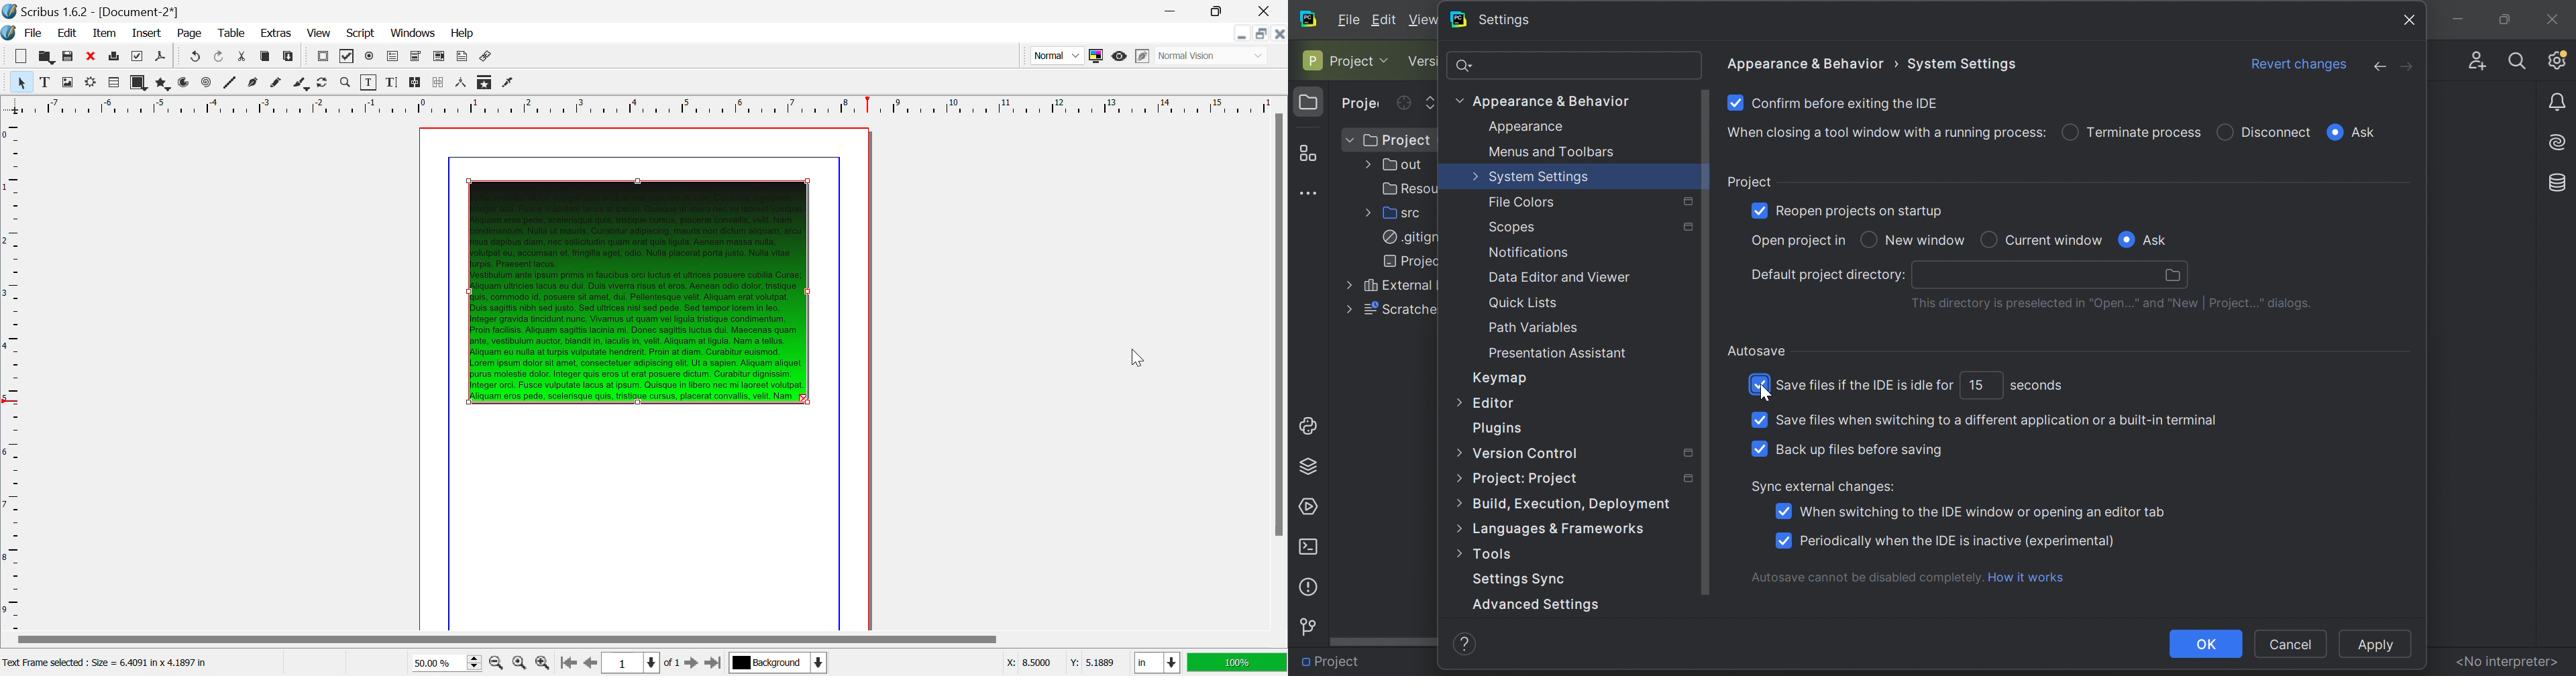 This screenshot has height=700, width=2576. I want to click on Checkbox, so click(1759, 384).